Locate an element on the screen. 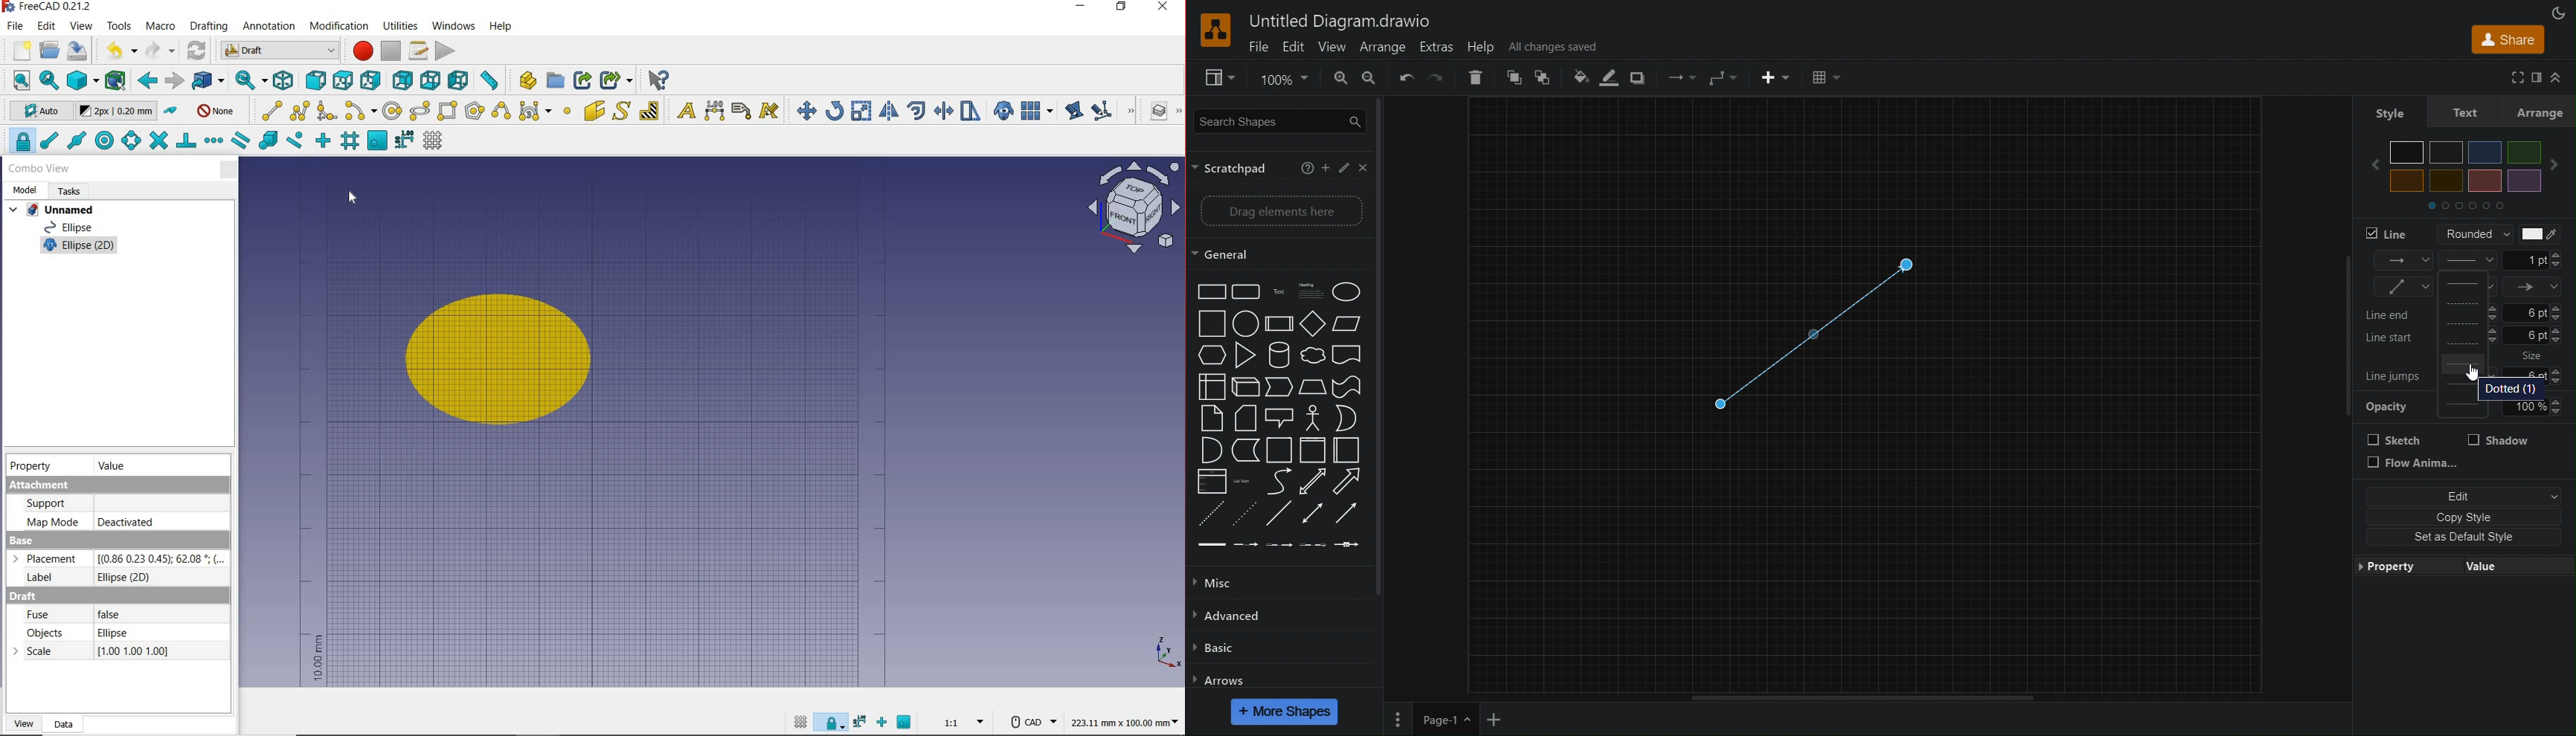 Image resolution: width=2576 pixels, height=756 pixels. snap angle is located at coordinates (131, 142).